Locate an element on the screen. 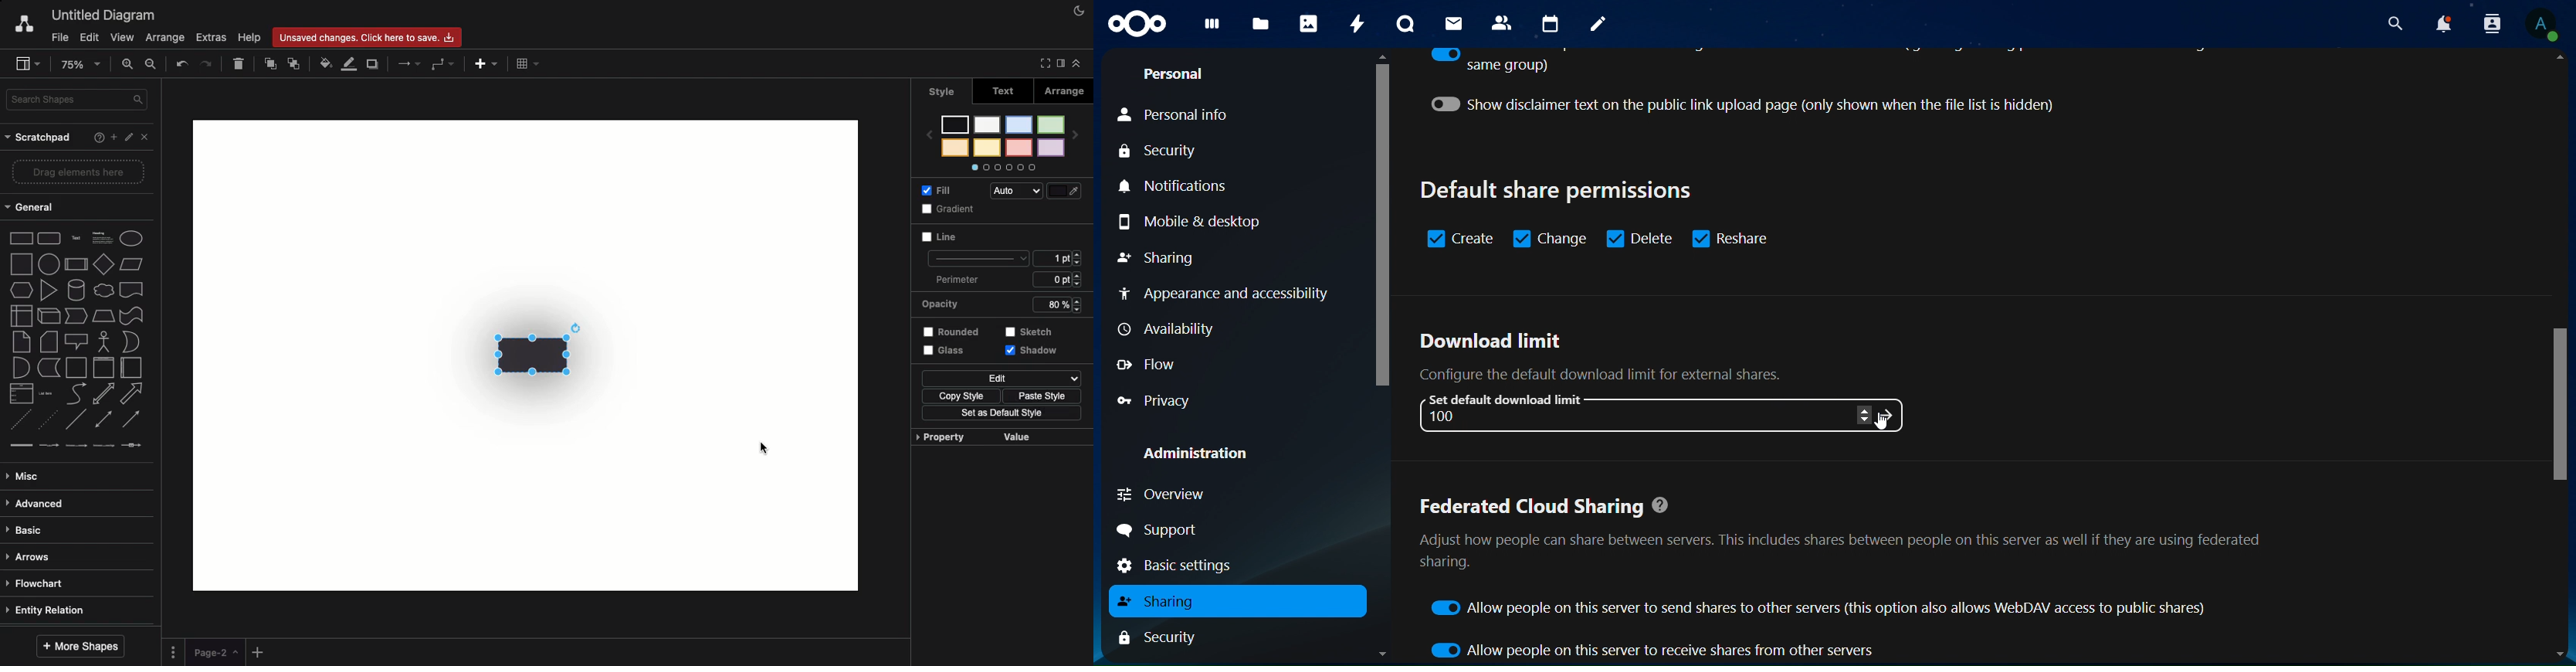 The height and width of the screenshot is (672, 2576). triangle is located at coordinates (48, 289).